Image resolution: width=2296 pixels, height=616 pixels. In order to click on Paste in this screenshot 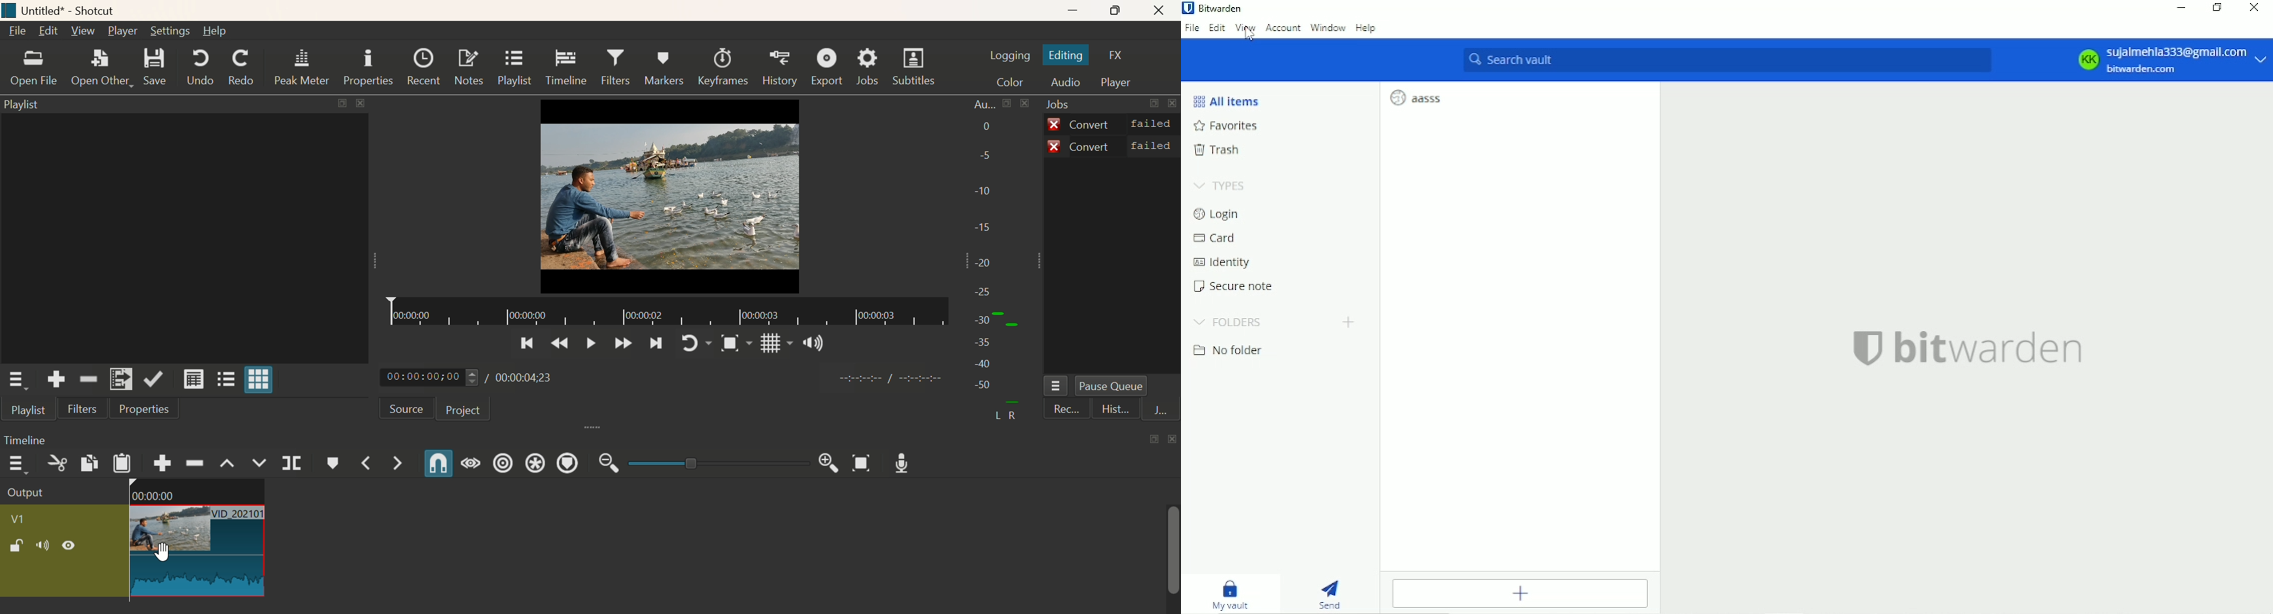, I will do `click(124, 465)`.